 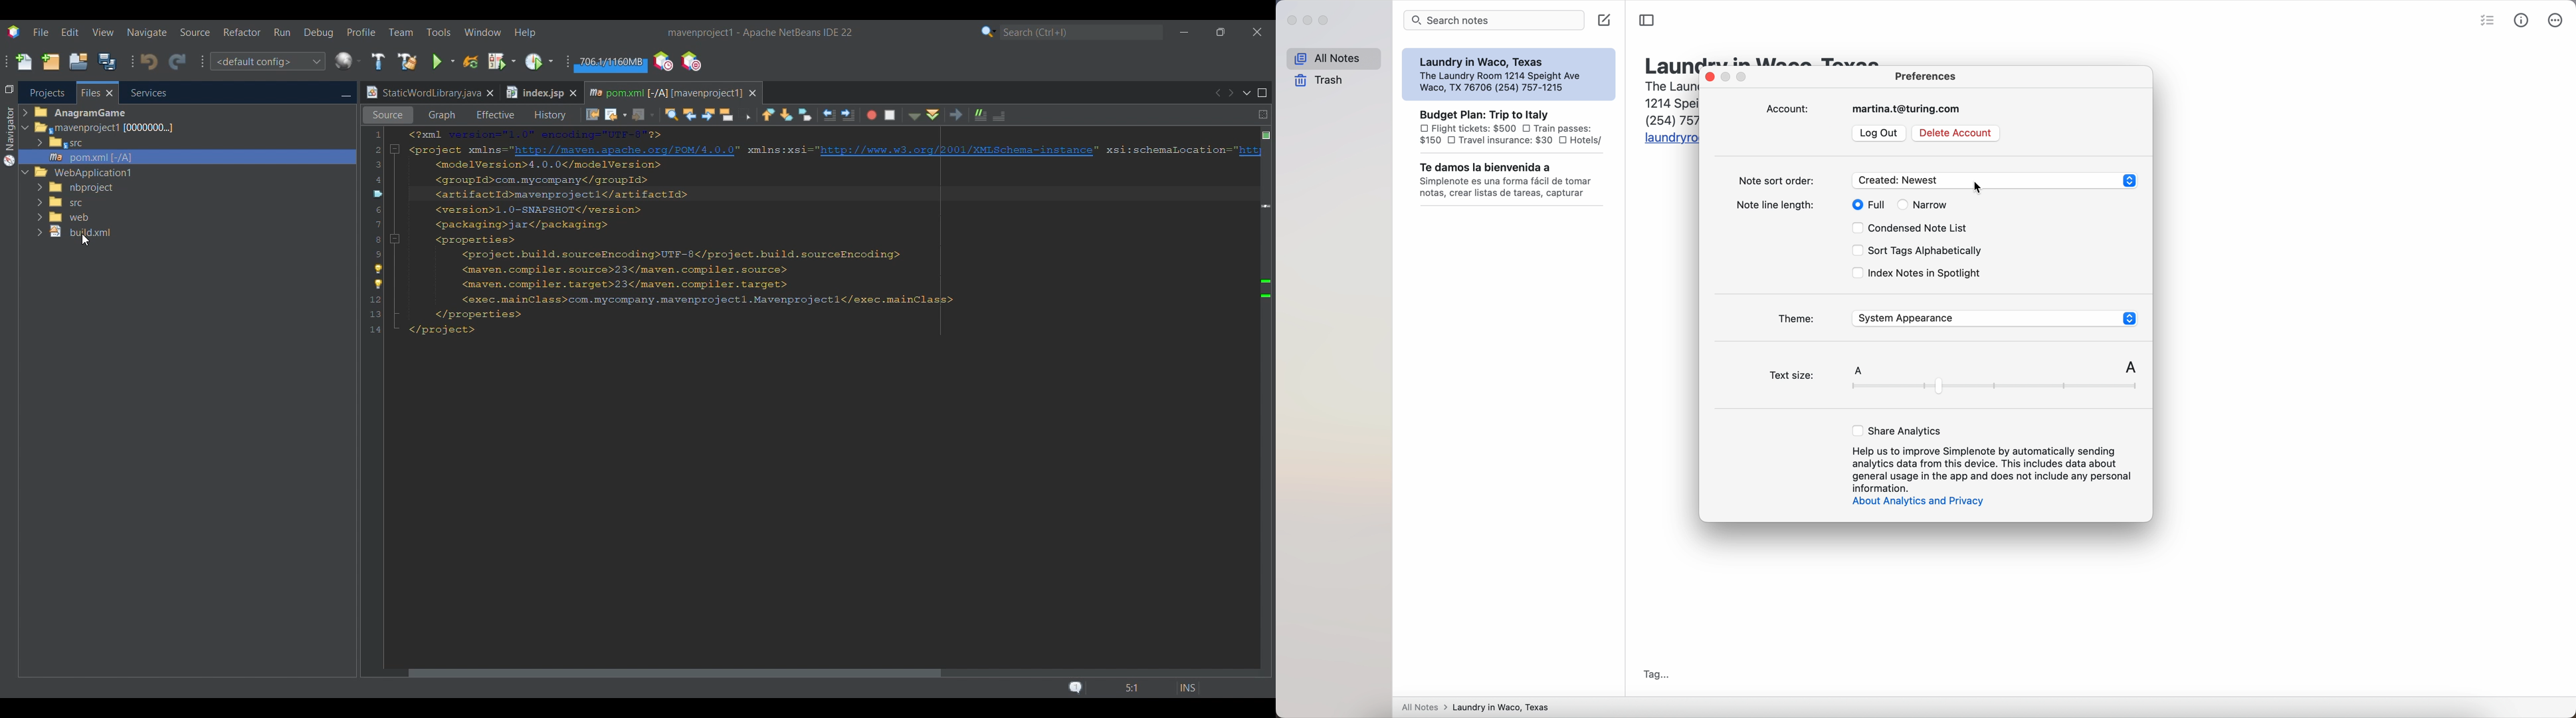 I want to click on body text: The Laundry Room 1214 Speight Ave Waco, TX 76706 (254) 757-1215, so click(x=1667, y=101).